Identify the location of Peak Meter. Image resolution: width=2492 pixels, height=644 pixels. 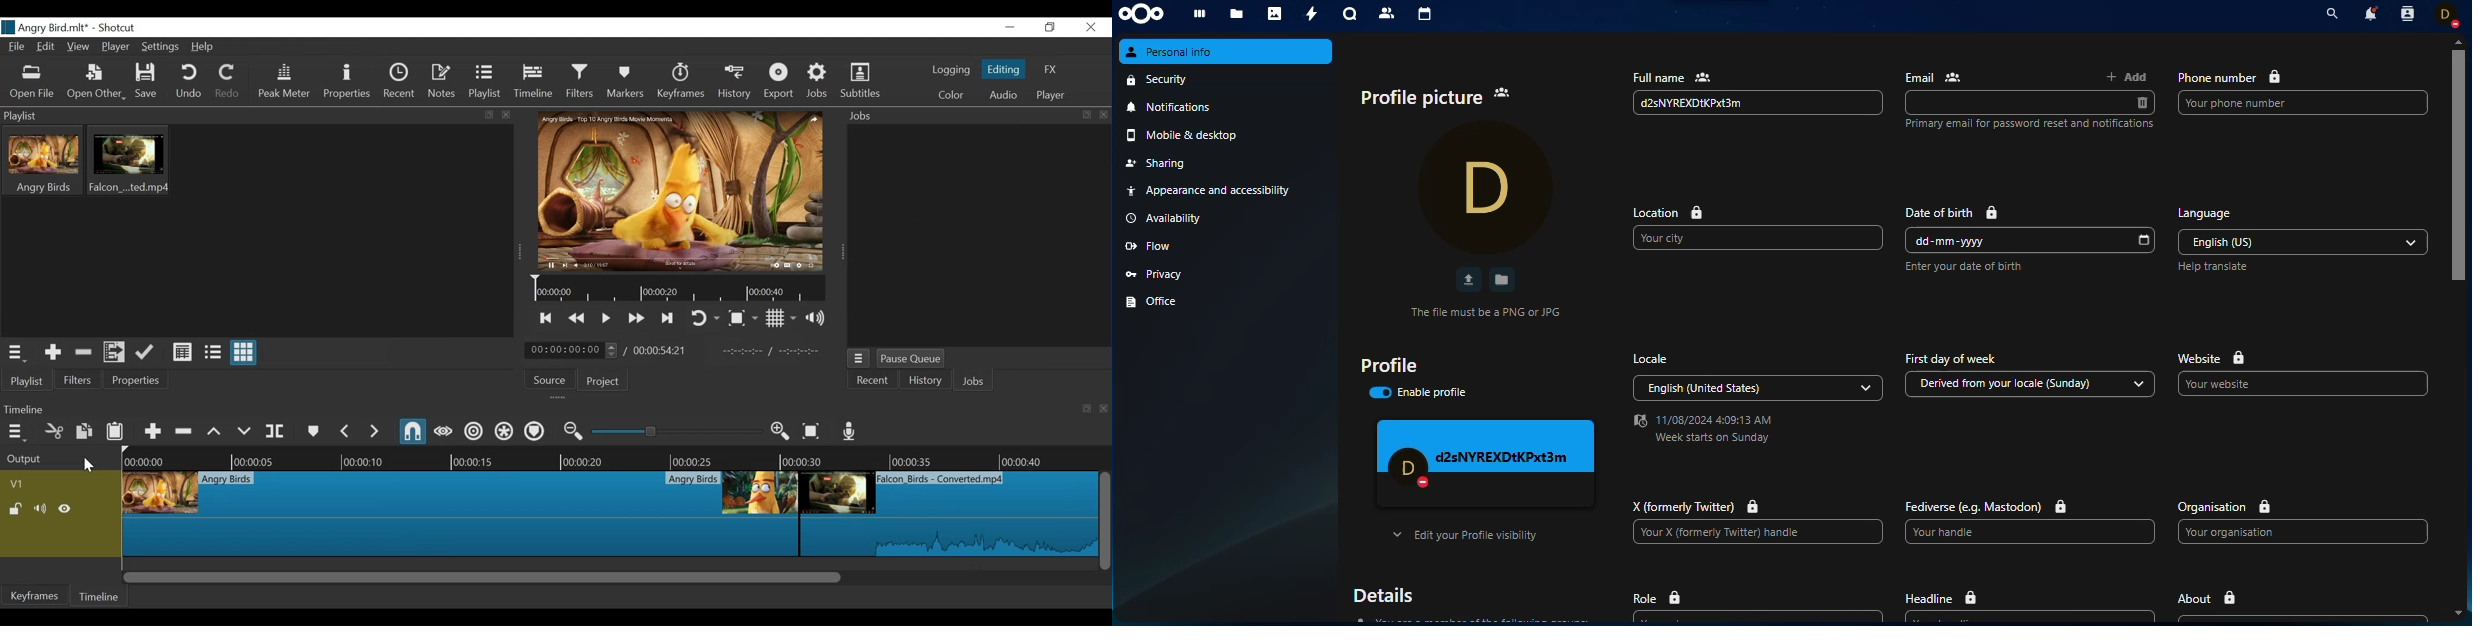
(284, 83).